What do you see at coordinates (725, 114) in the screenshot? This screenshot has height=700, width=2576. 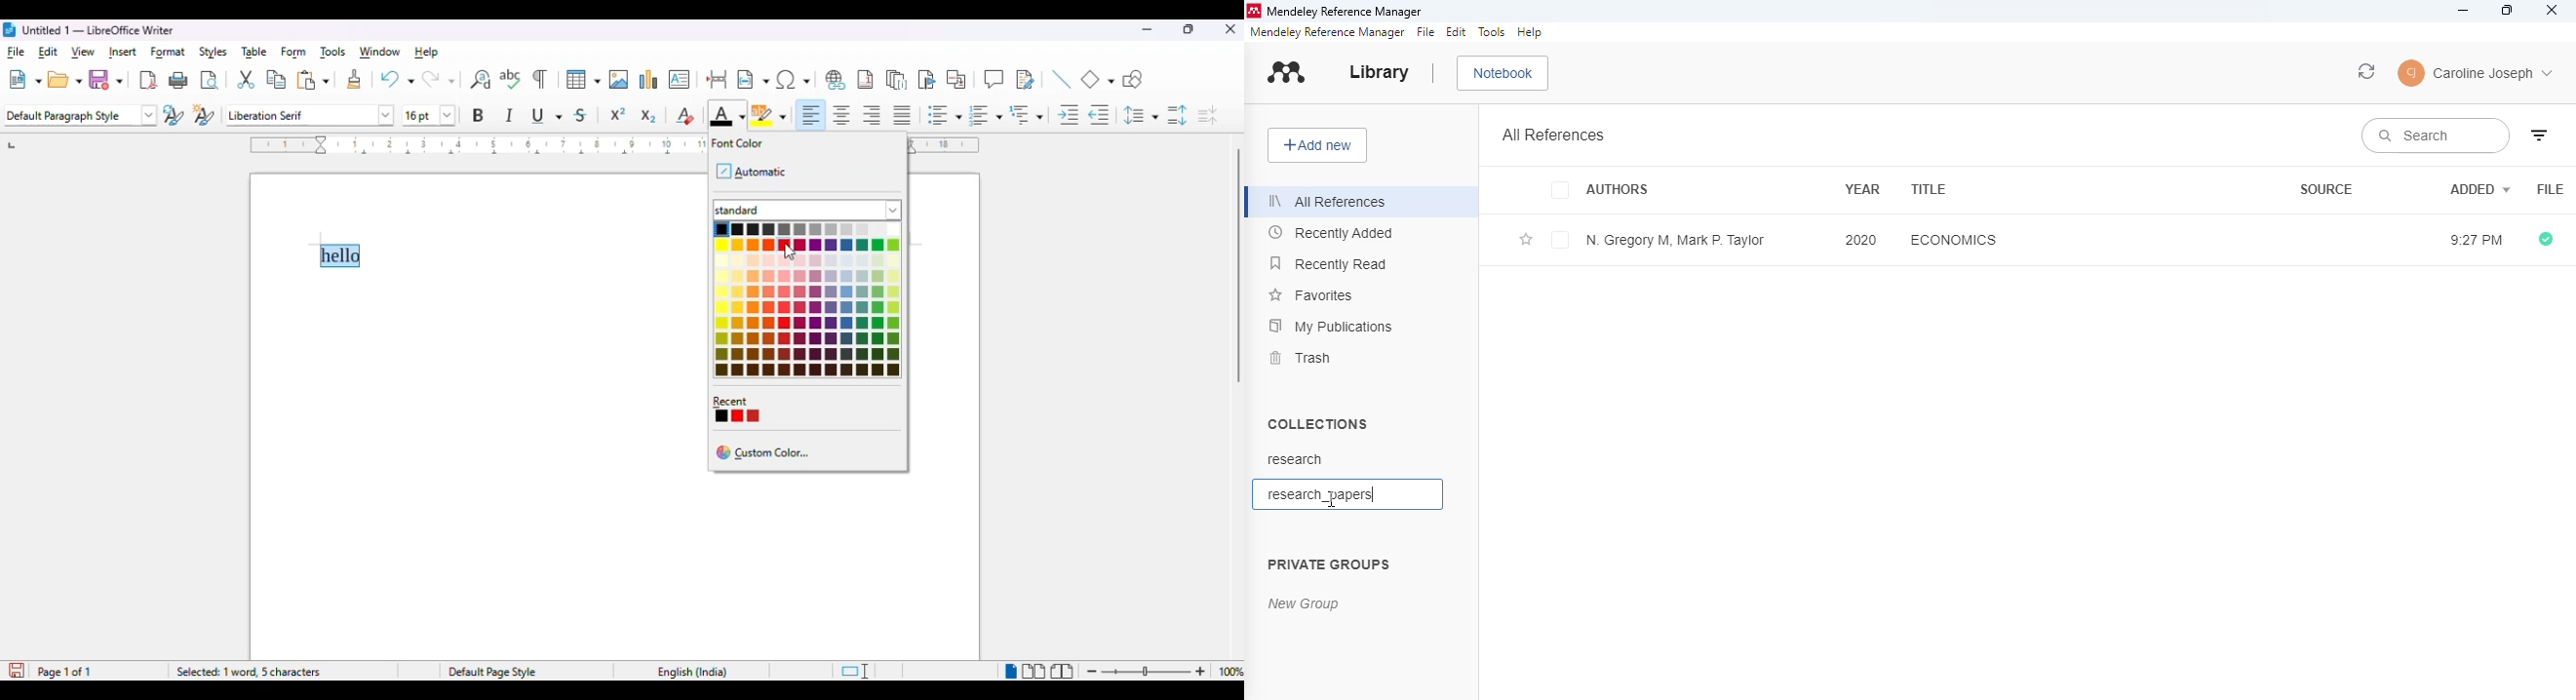 I see `font color` at bounding box center [725, 114].